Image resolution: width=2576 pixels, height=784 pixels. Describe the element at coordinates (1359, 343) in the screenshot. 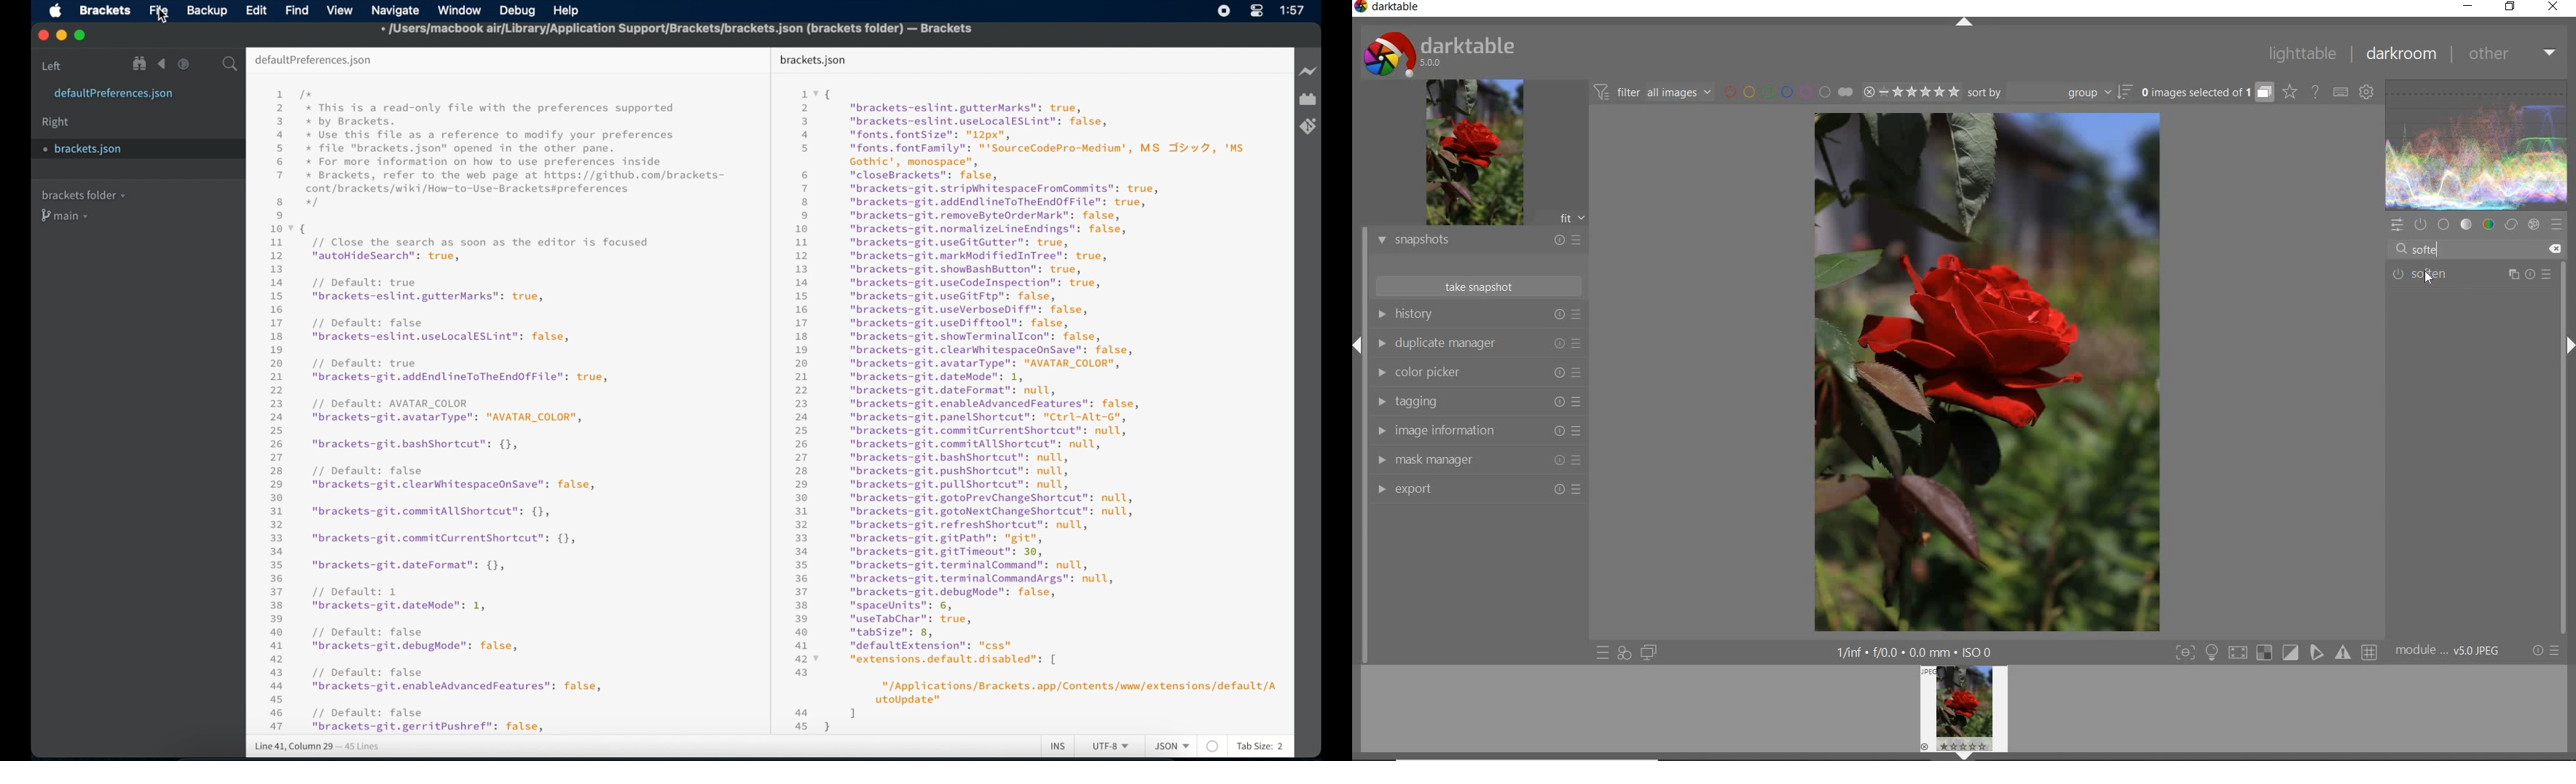

I see `Expand/Collapse` at that location.